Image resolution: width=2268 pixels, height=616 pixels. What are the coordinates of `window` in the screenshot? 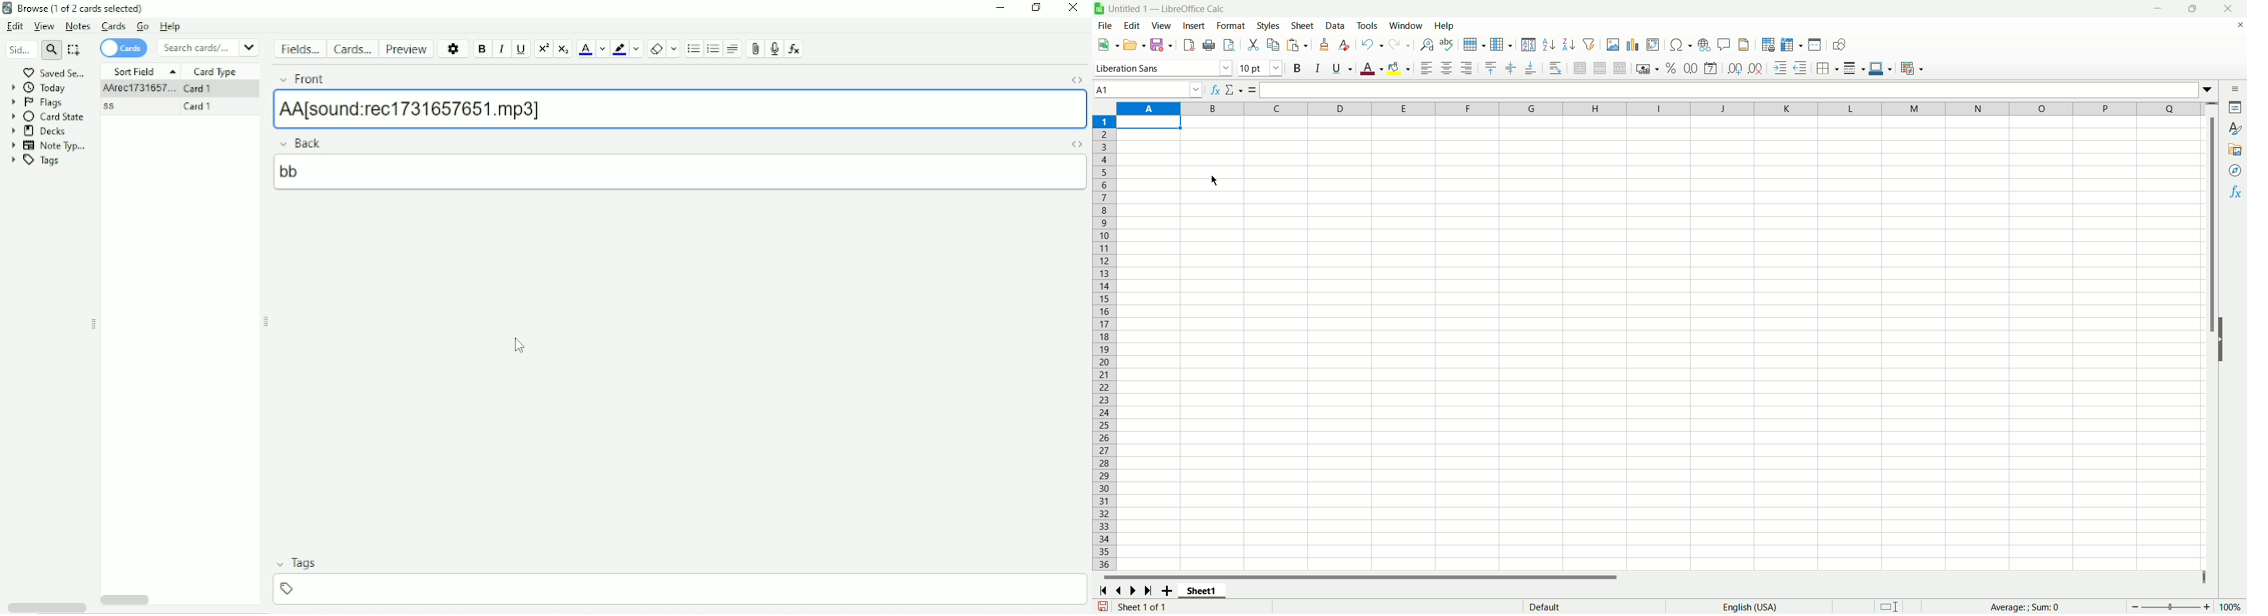 It's located at (1405, 26).